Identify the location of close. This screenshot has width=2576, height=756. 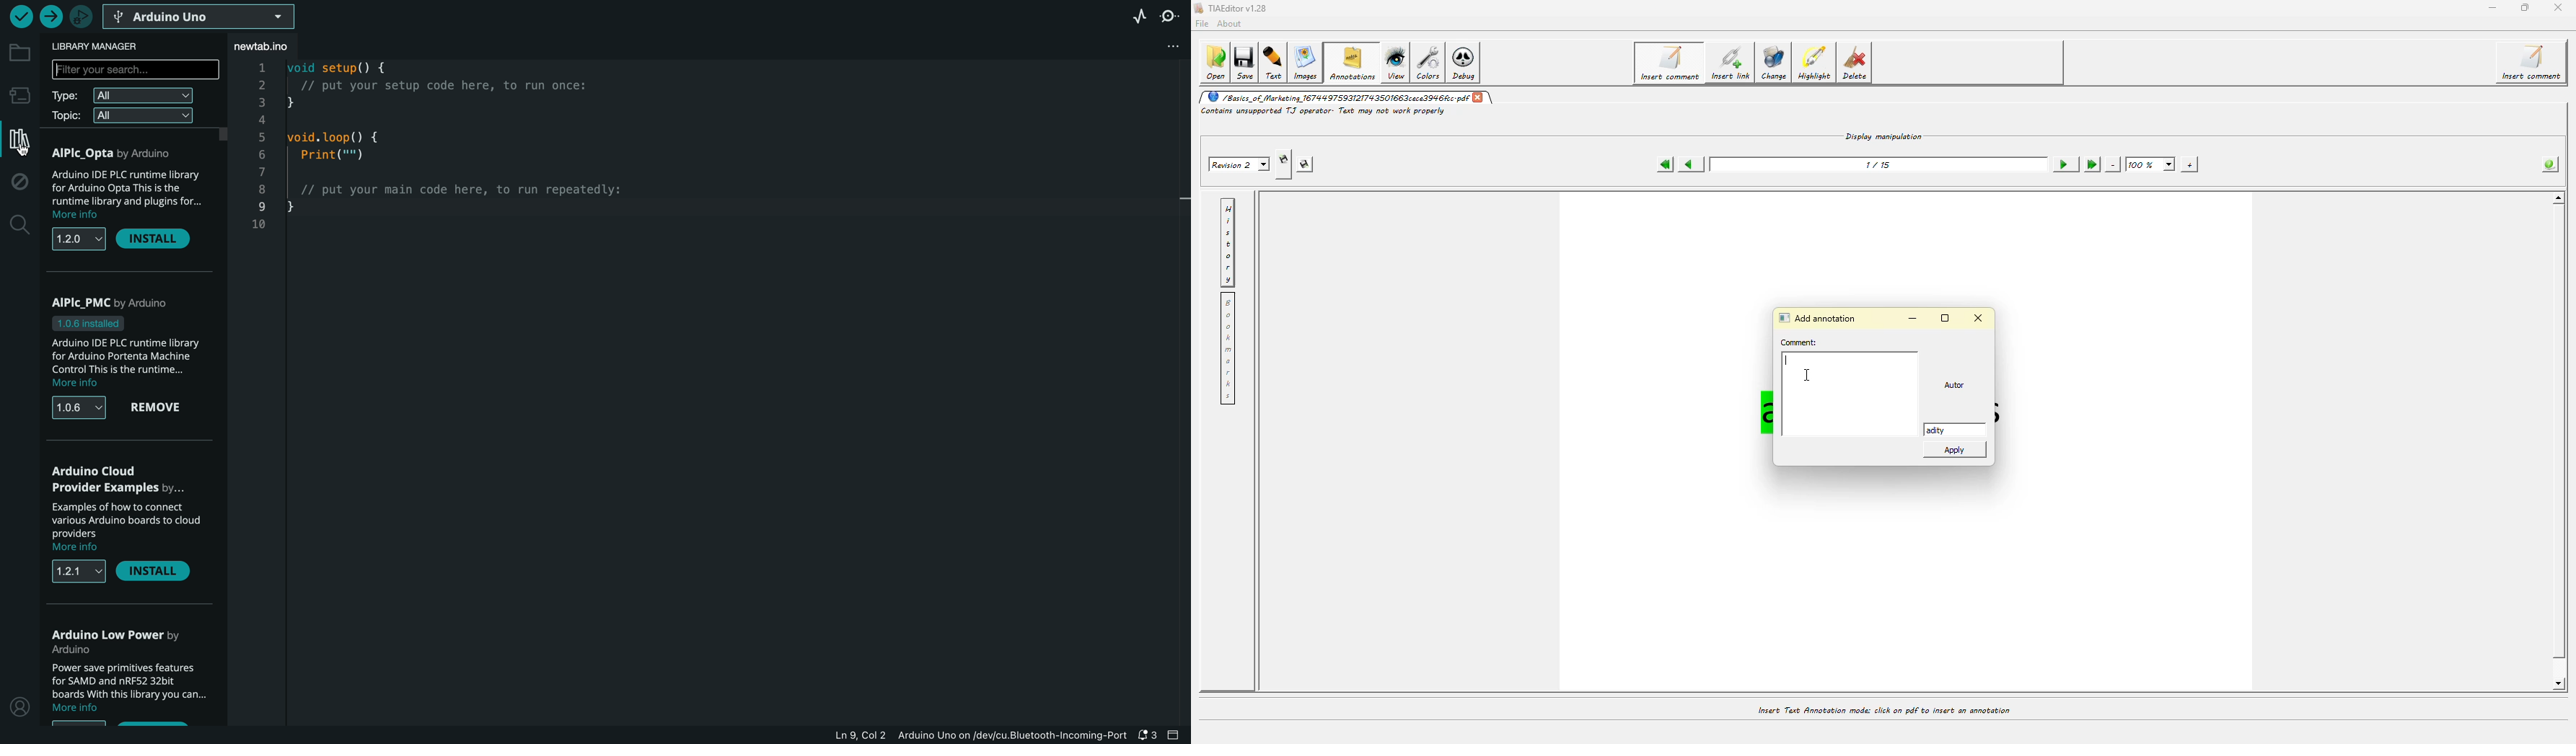
(1979, 317).